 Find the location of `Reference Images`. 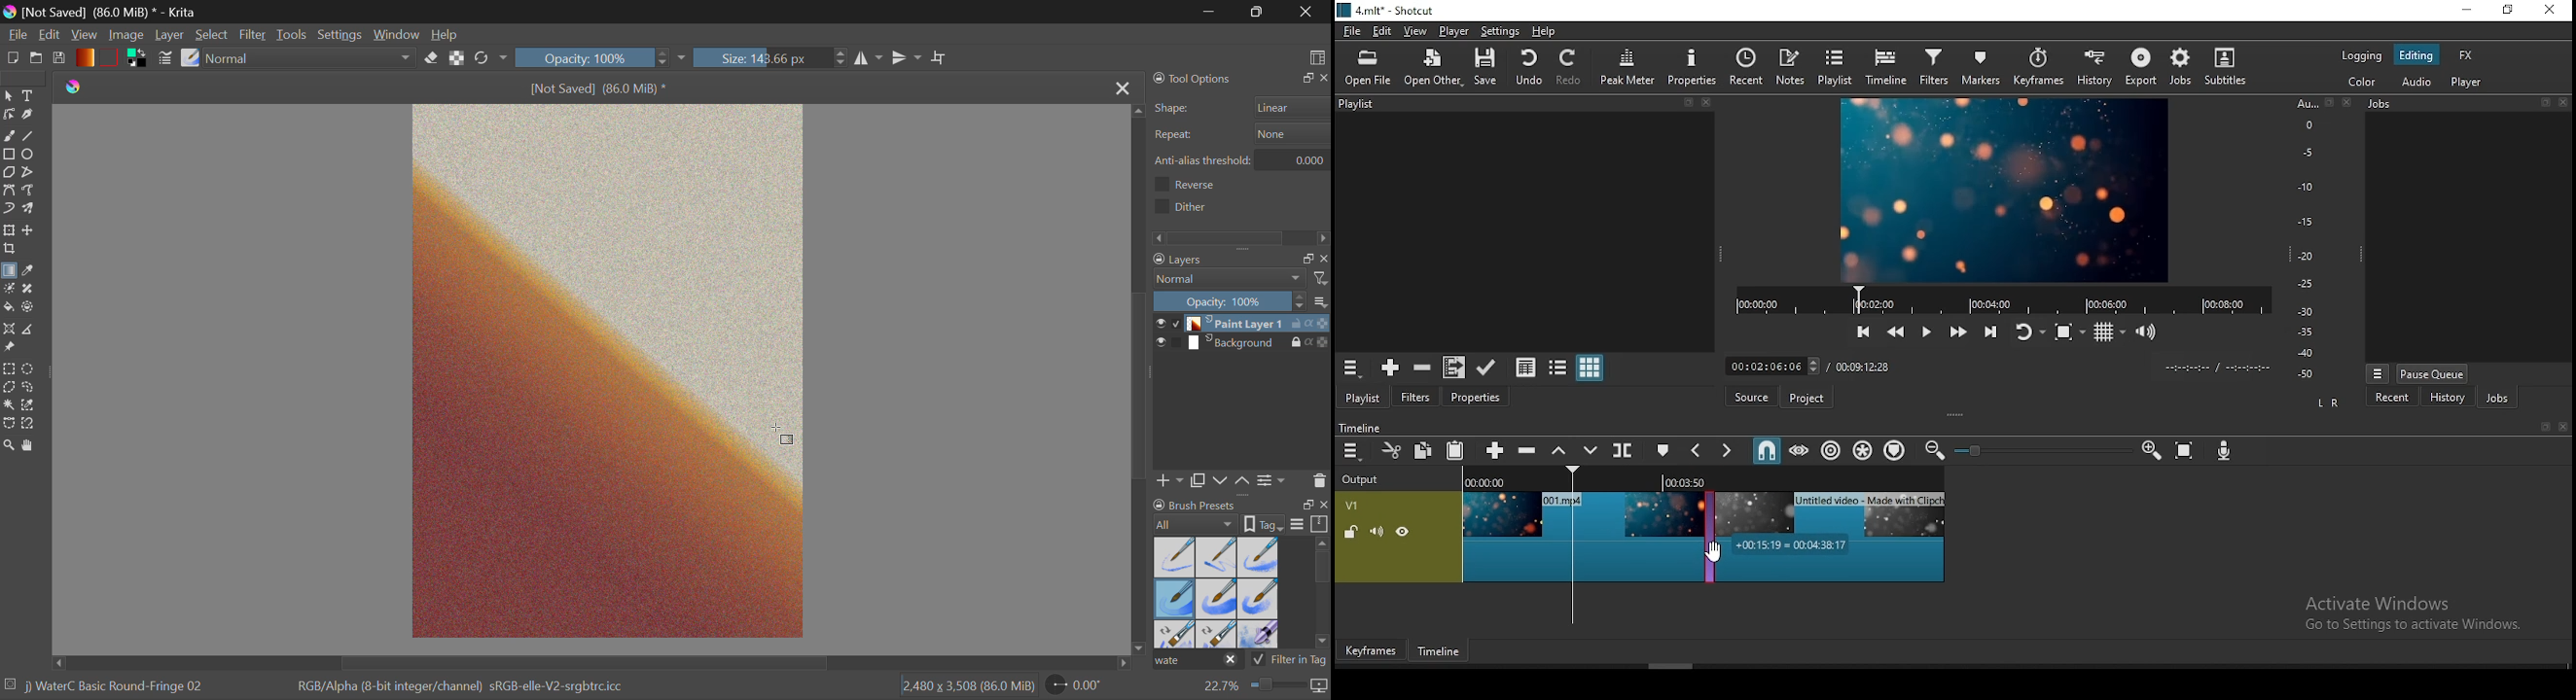

Reference Images is located at coordinates (12, 349).